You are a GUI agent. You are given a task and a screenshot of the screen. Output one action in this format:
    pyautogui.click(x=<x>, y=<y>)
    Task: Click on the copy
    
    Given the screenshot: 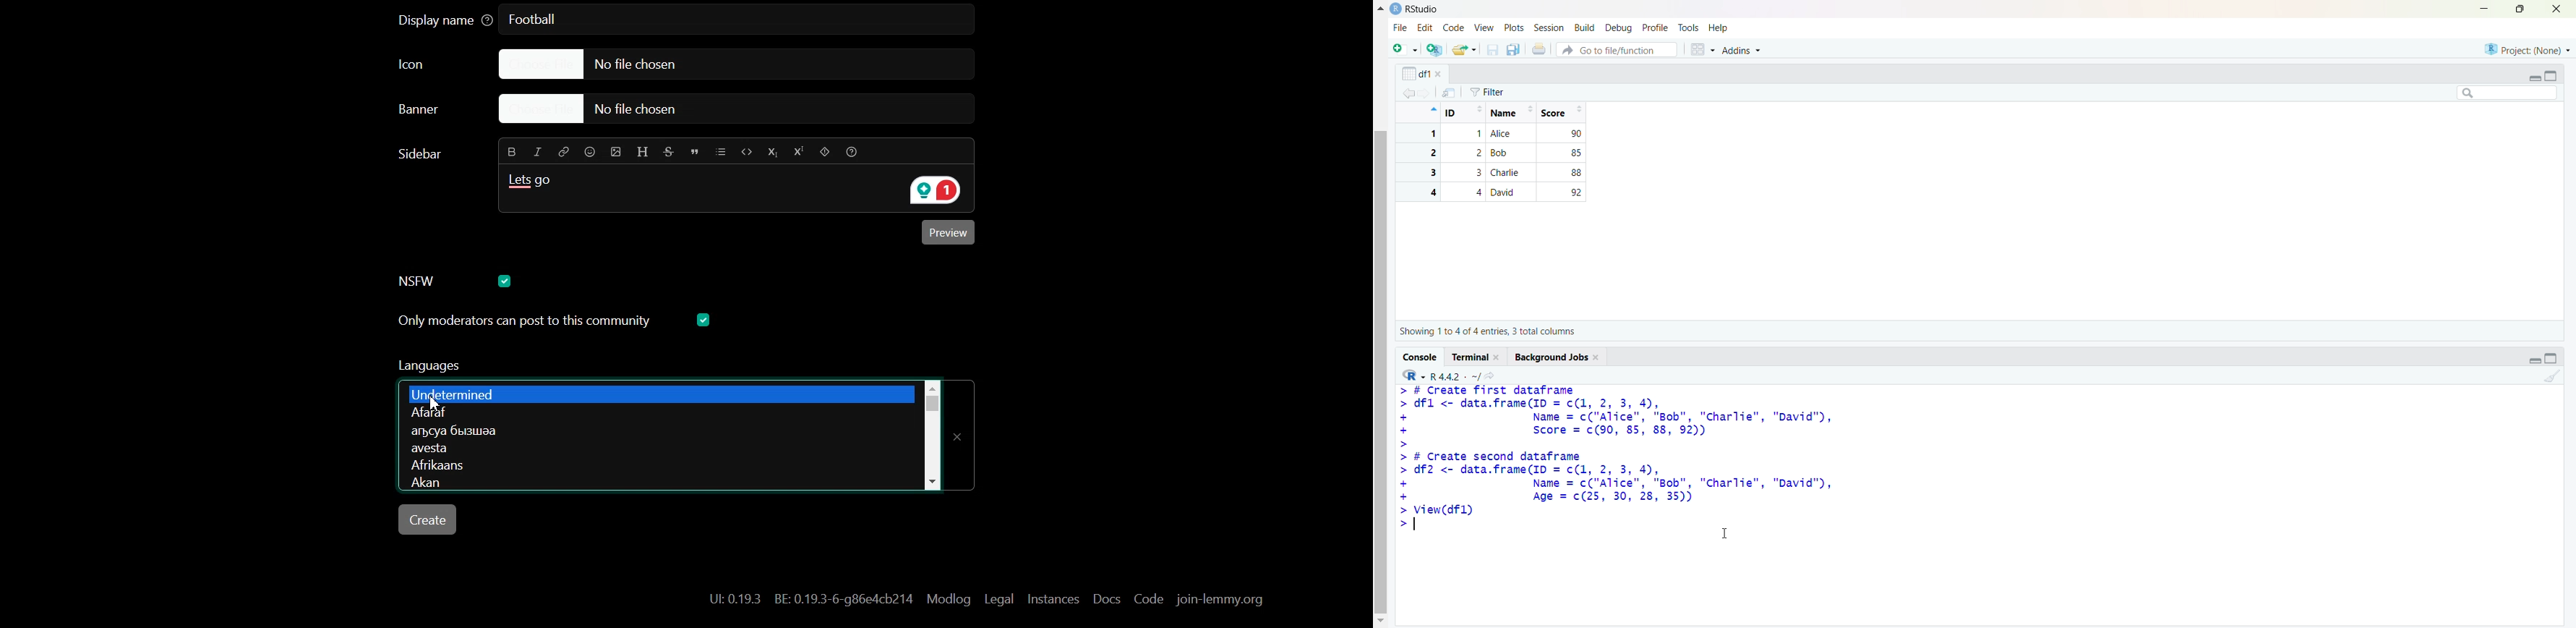 What is the action you would take?
    pyautogui.click(x=1513, y=50)
    